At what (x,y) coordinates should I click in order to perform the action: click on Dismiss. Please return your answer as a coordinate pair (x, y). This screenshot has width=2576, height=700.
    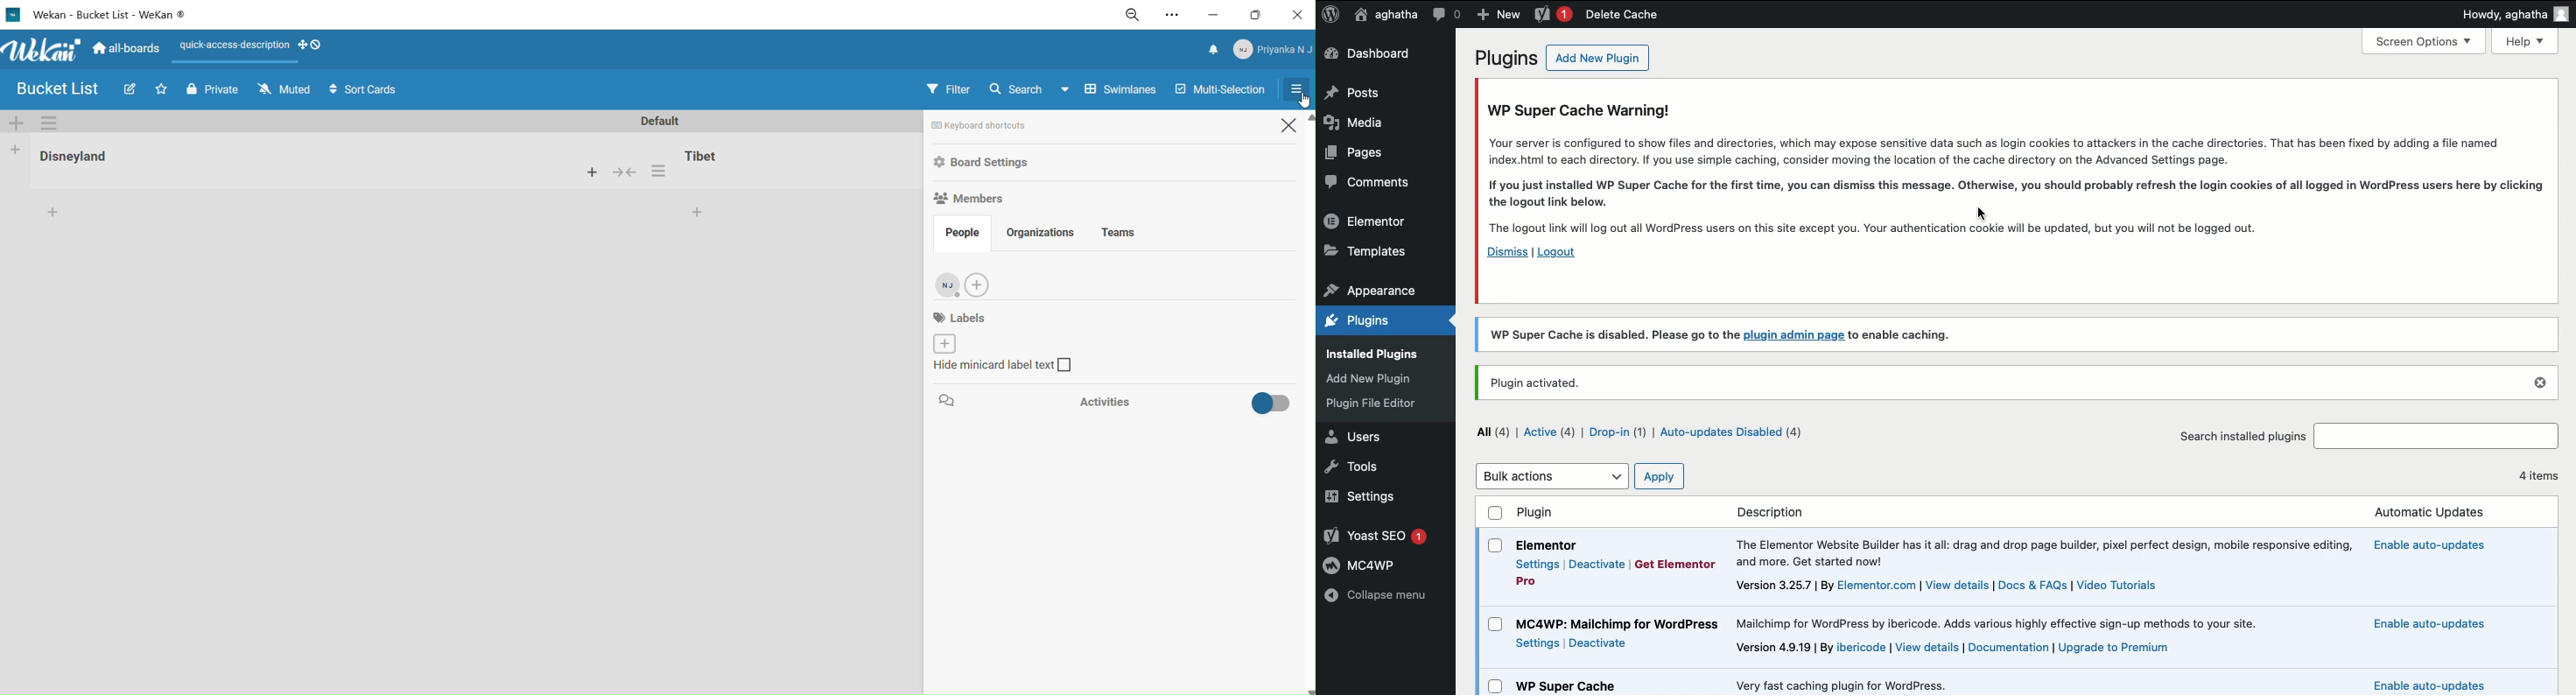
    Looking at the image, I should click on (1505, 253).